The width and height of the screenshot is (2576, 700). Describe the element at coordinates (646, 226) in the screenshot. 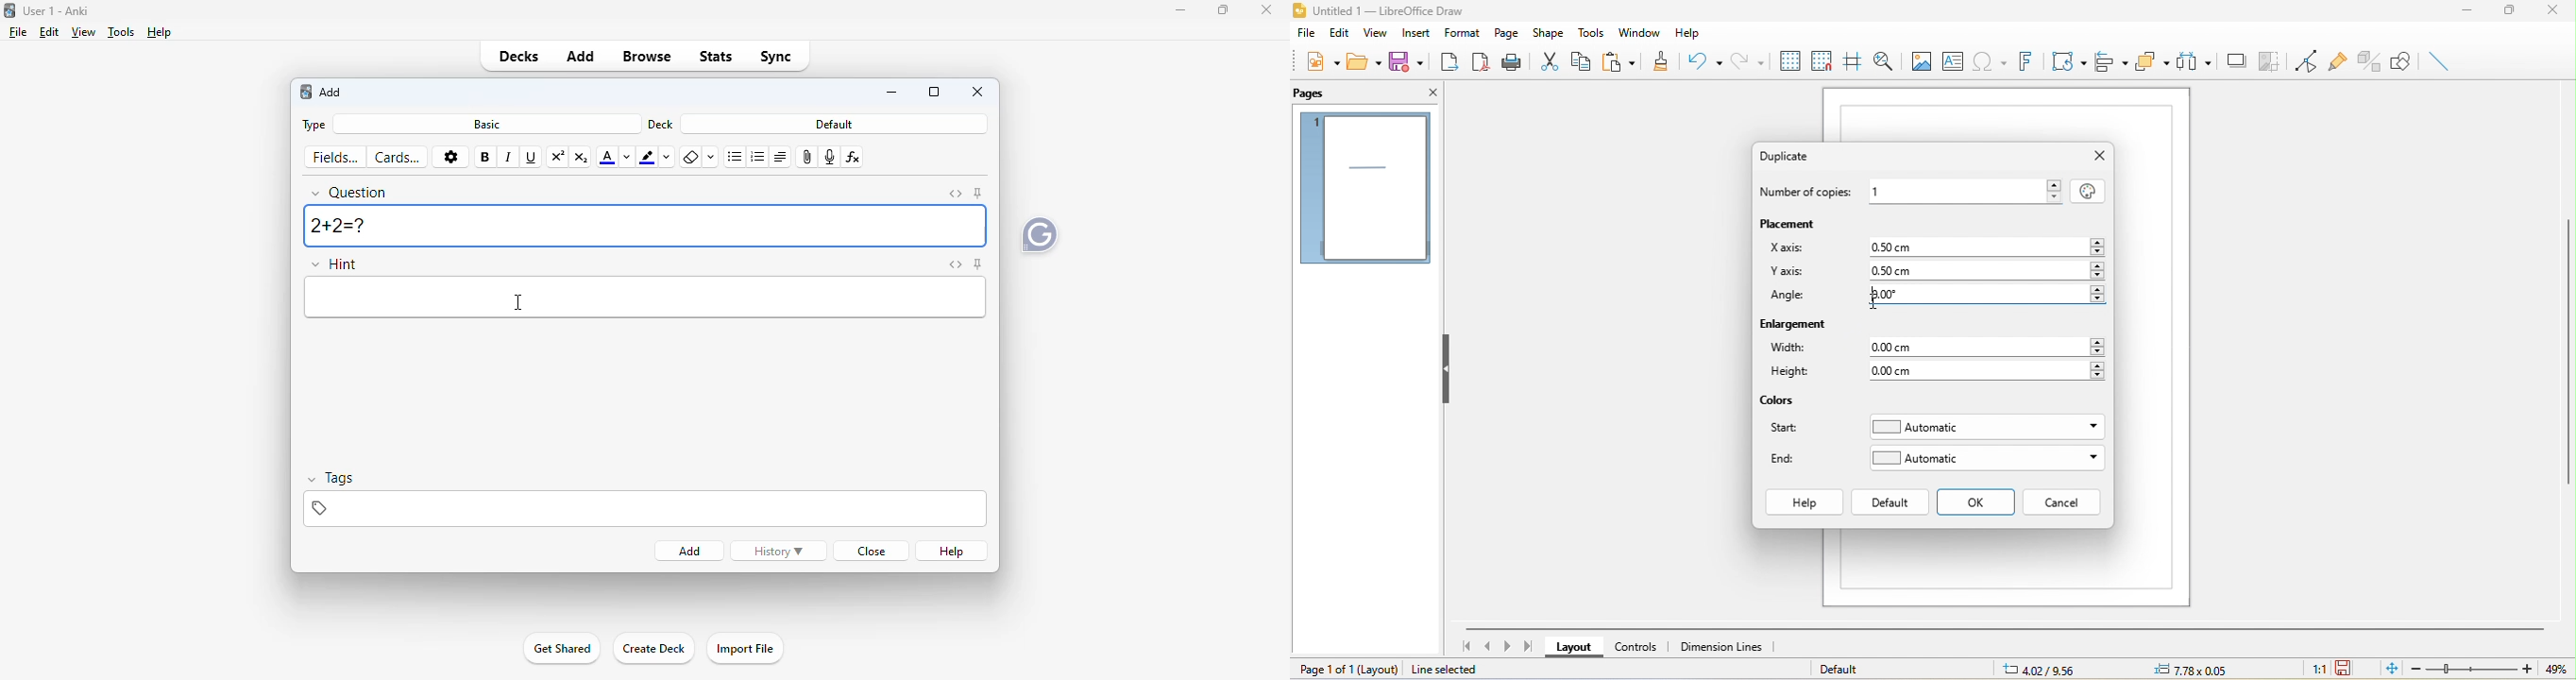

I see `2+2=?` at that location.